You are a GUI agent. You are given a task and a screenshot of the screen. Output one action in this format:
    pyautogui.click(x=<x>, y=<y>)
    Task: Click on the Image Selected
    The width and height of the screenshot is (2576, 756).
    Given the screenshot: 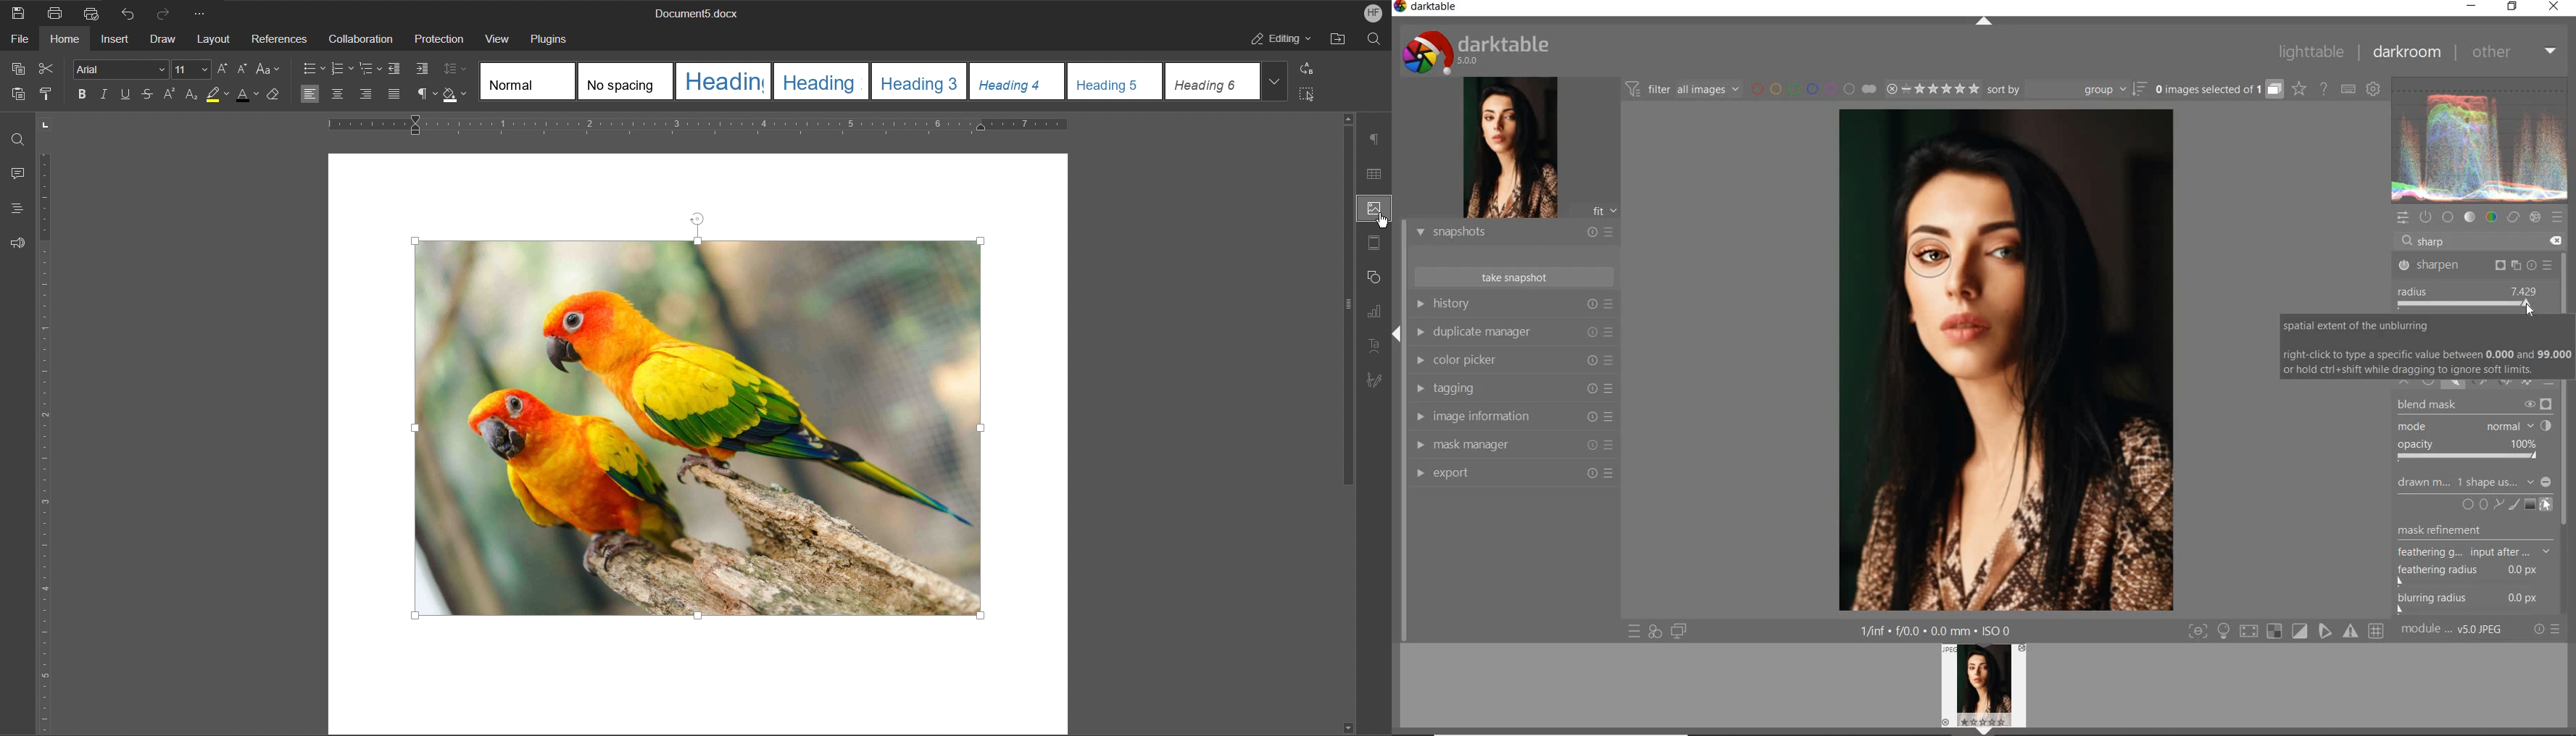 What is the action you would take?
    pyautogui.click(x=702, y=421)
    